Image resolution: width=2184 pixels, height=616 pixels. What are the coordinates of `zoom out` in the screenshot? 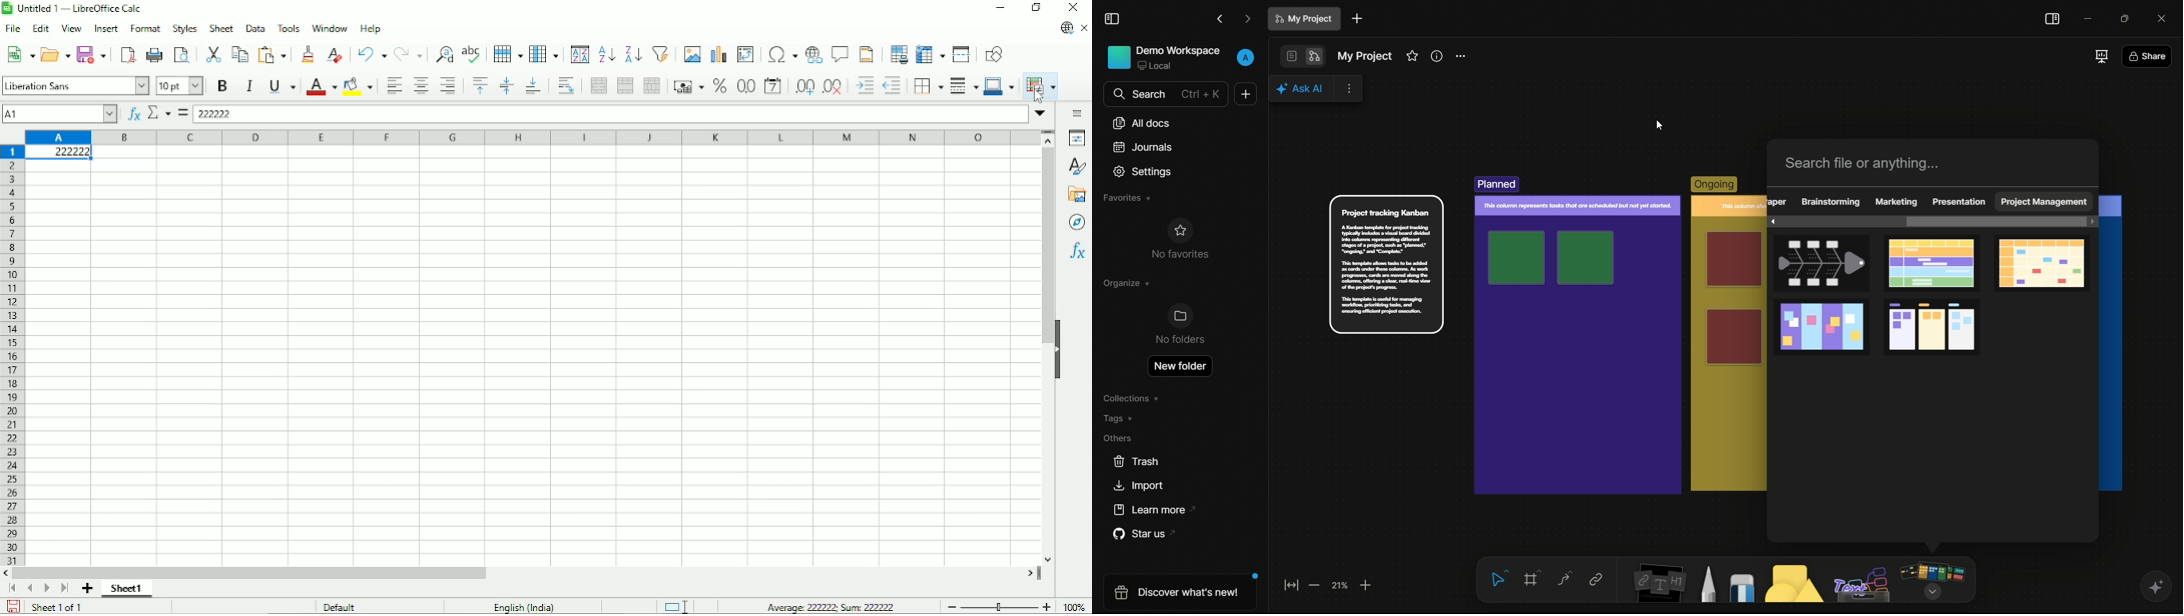 It's located at (1313, 585).